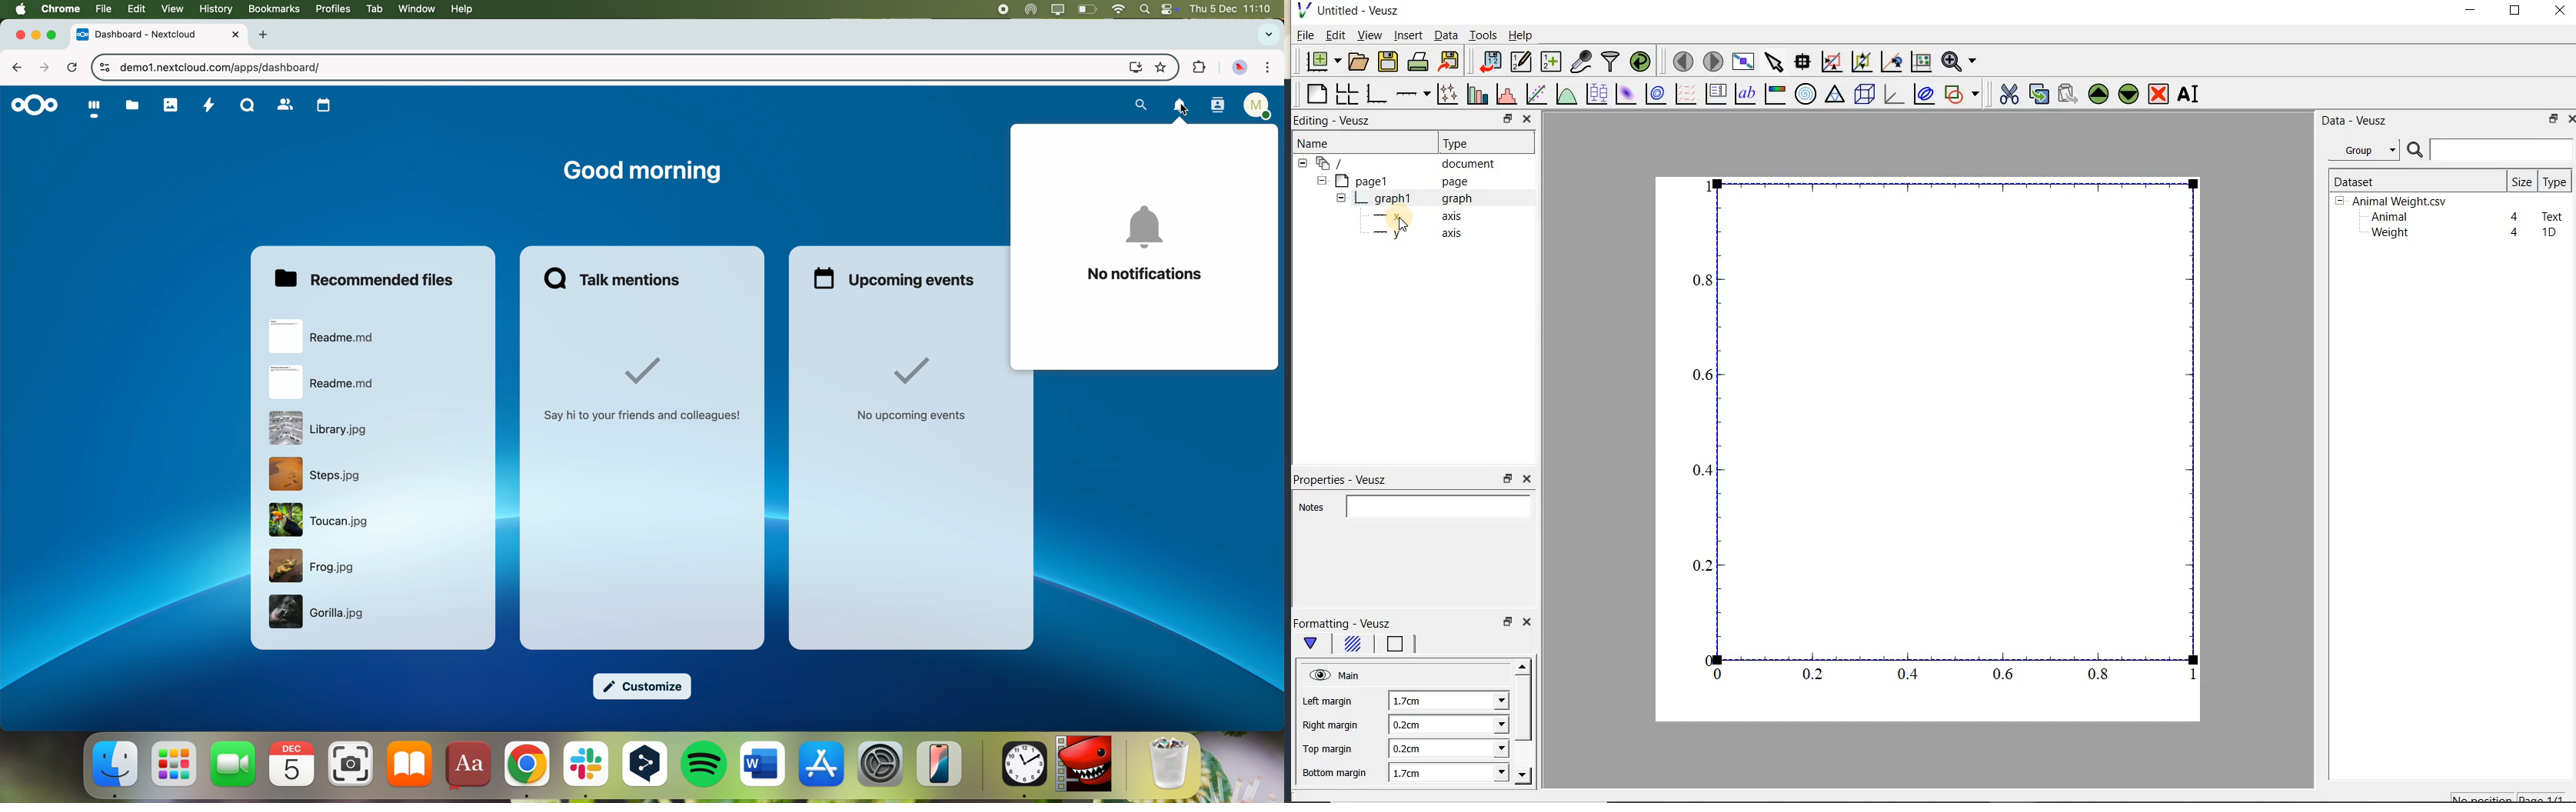 The image size is (2576, 812). I want to click on click or draw a rectangle to zoom graph axes, so click(1831, 62).